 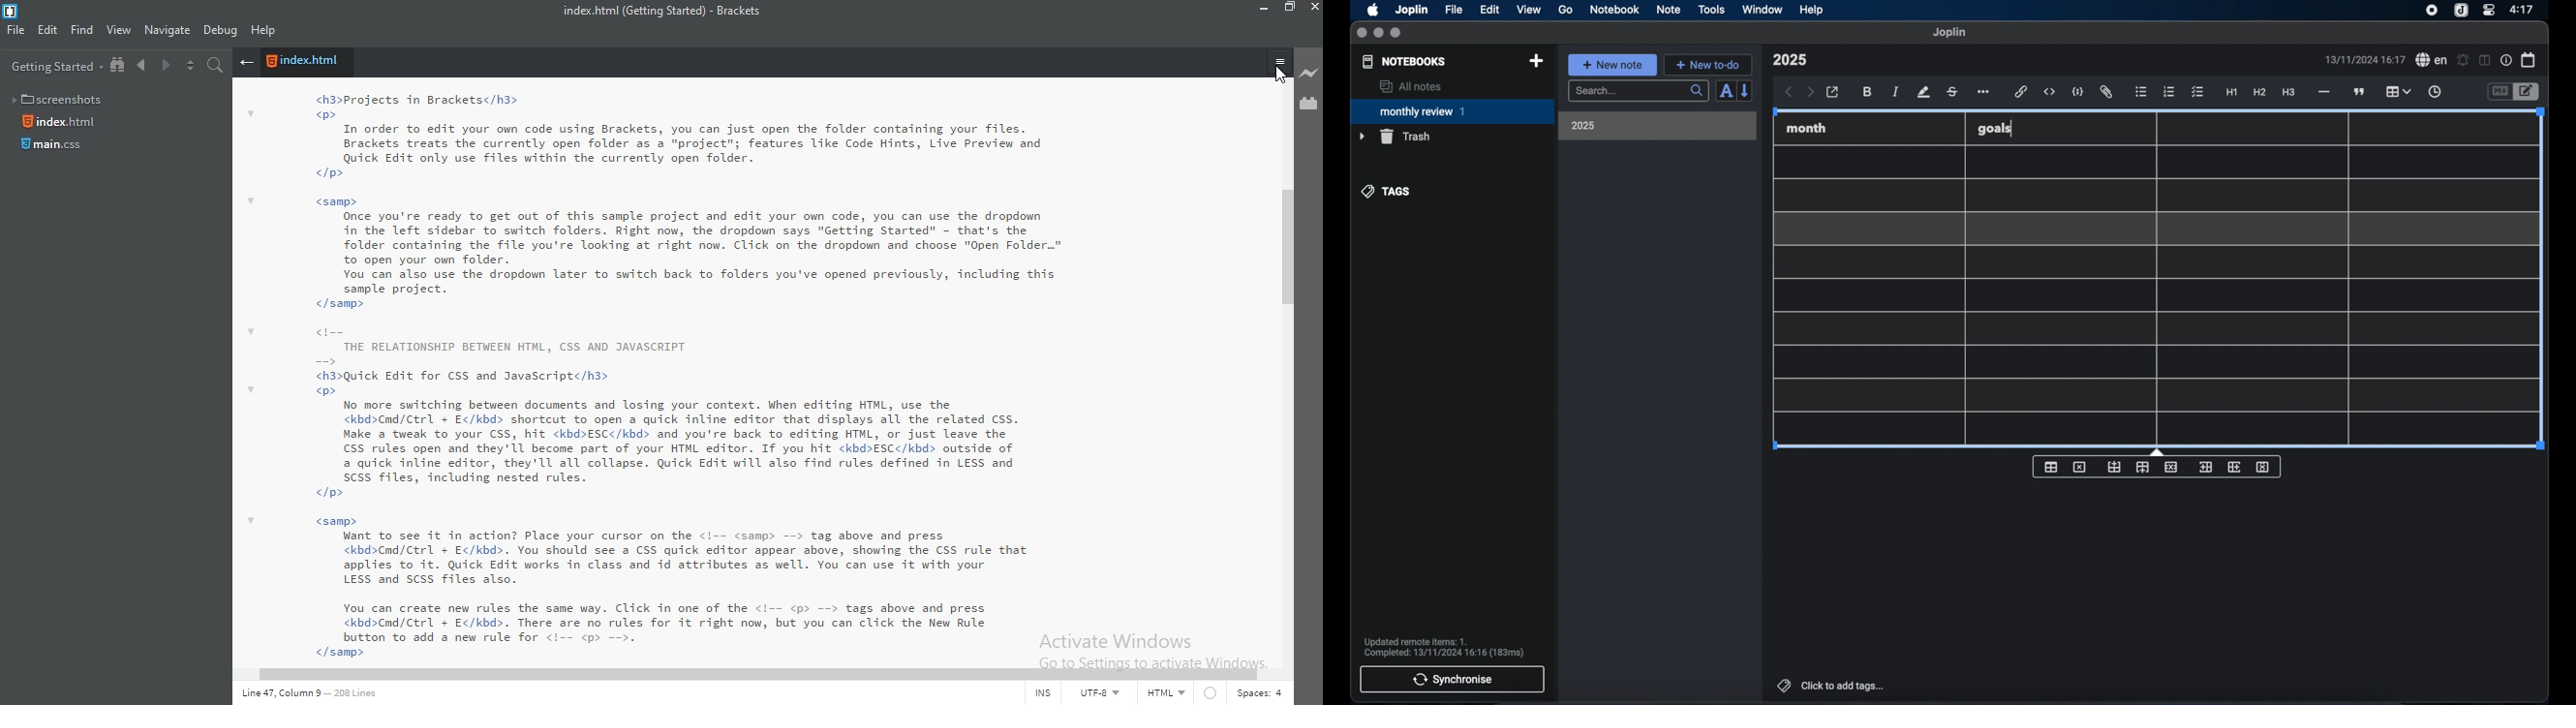 I want to click on 2025, so click(x=1583, y=125).